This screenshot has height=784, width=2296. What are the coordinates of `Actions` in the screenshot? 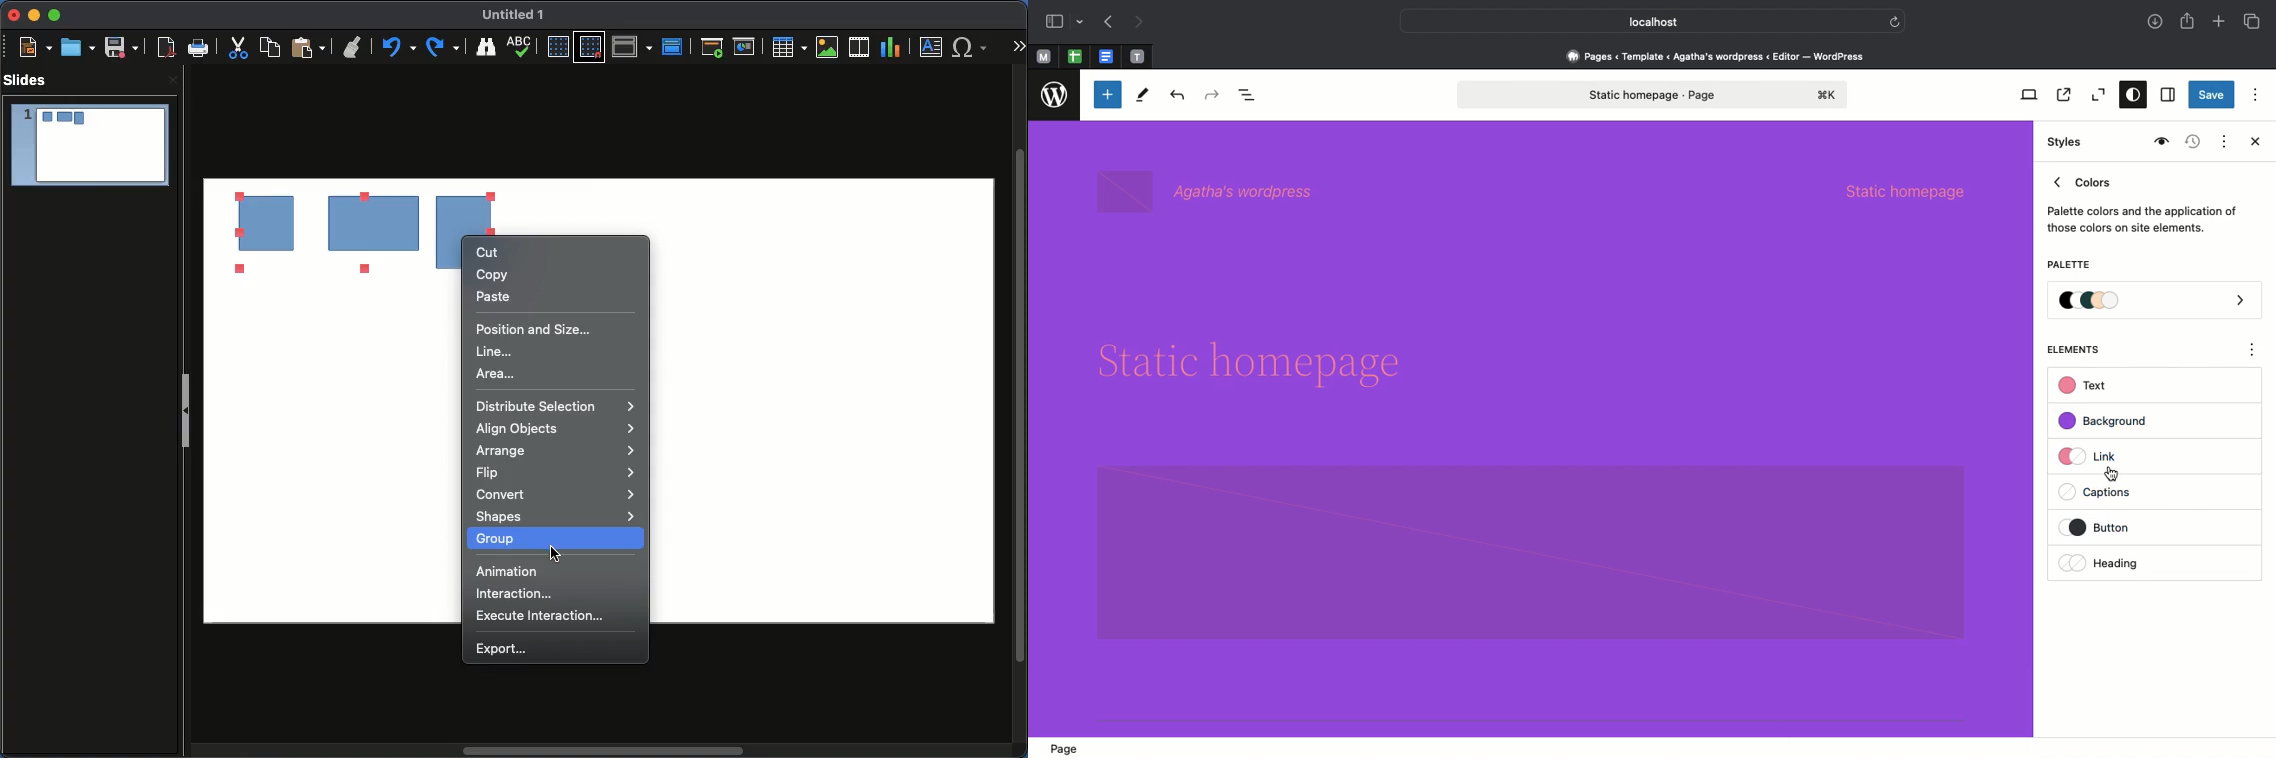 It's located at (2223, 140).